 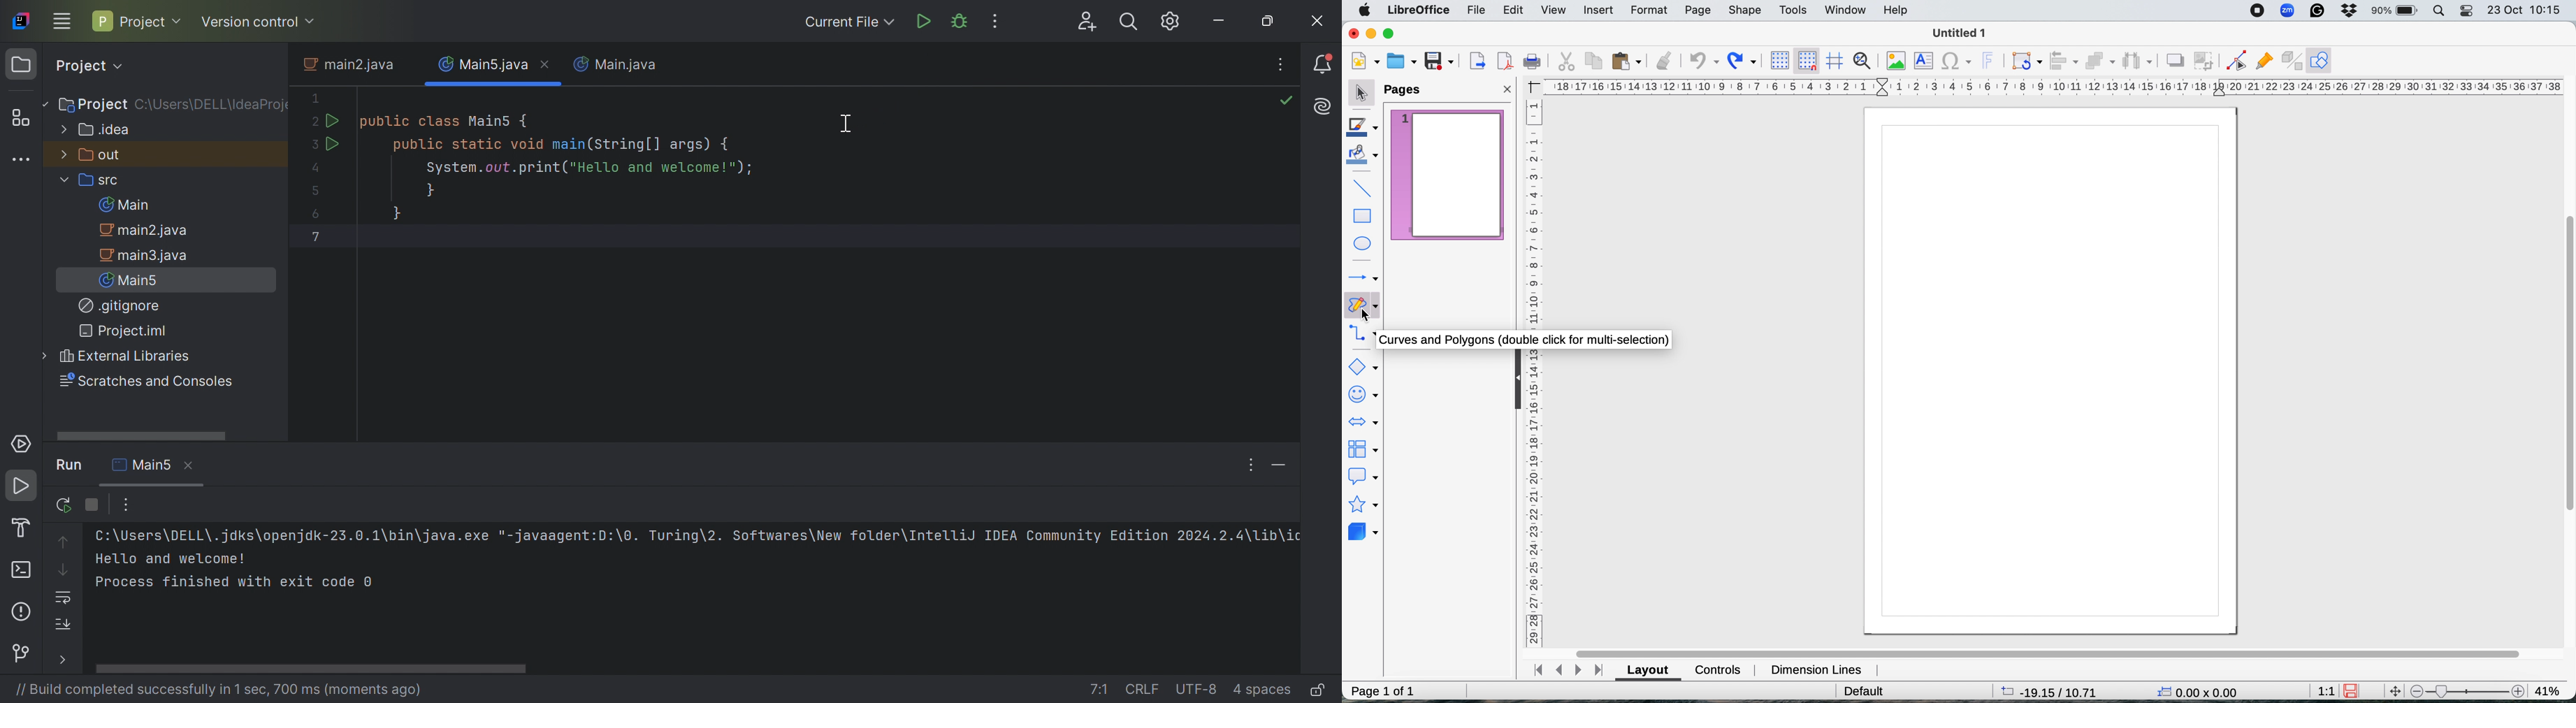 What do you see at coordinates (1445, 176) in the screenshot?
I see `current page` at bounding box center [1445, 176].